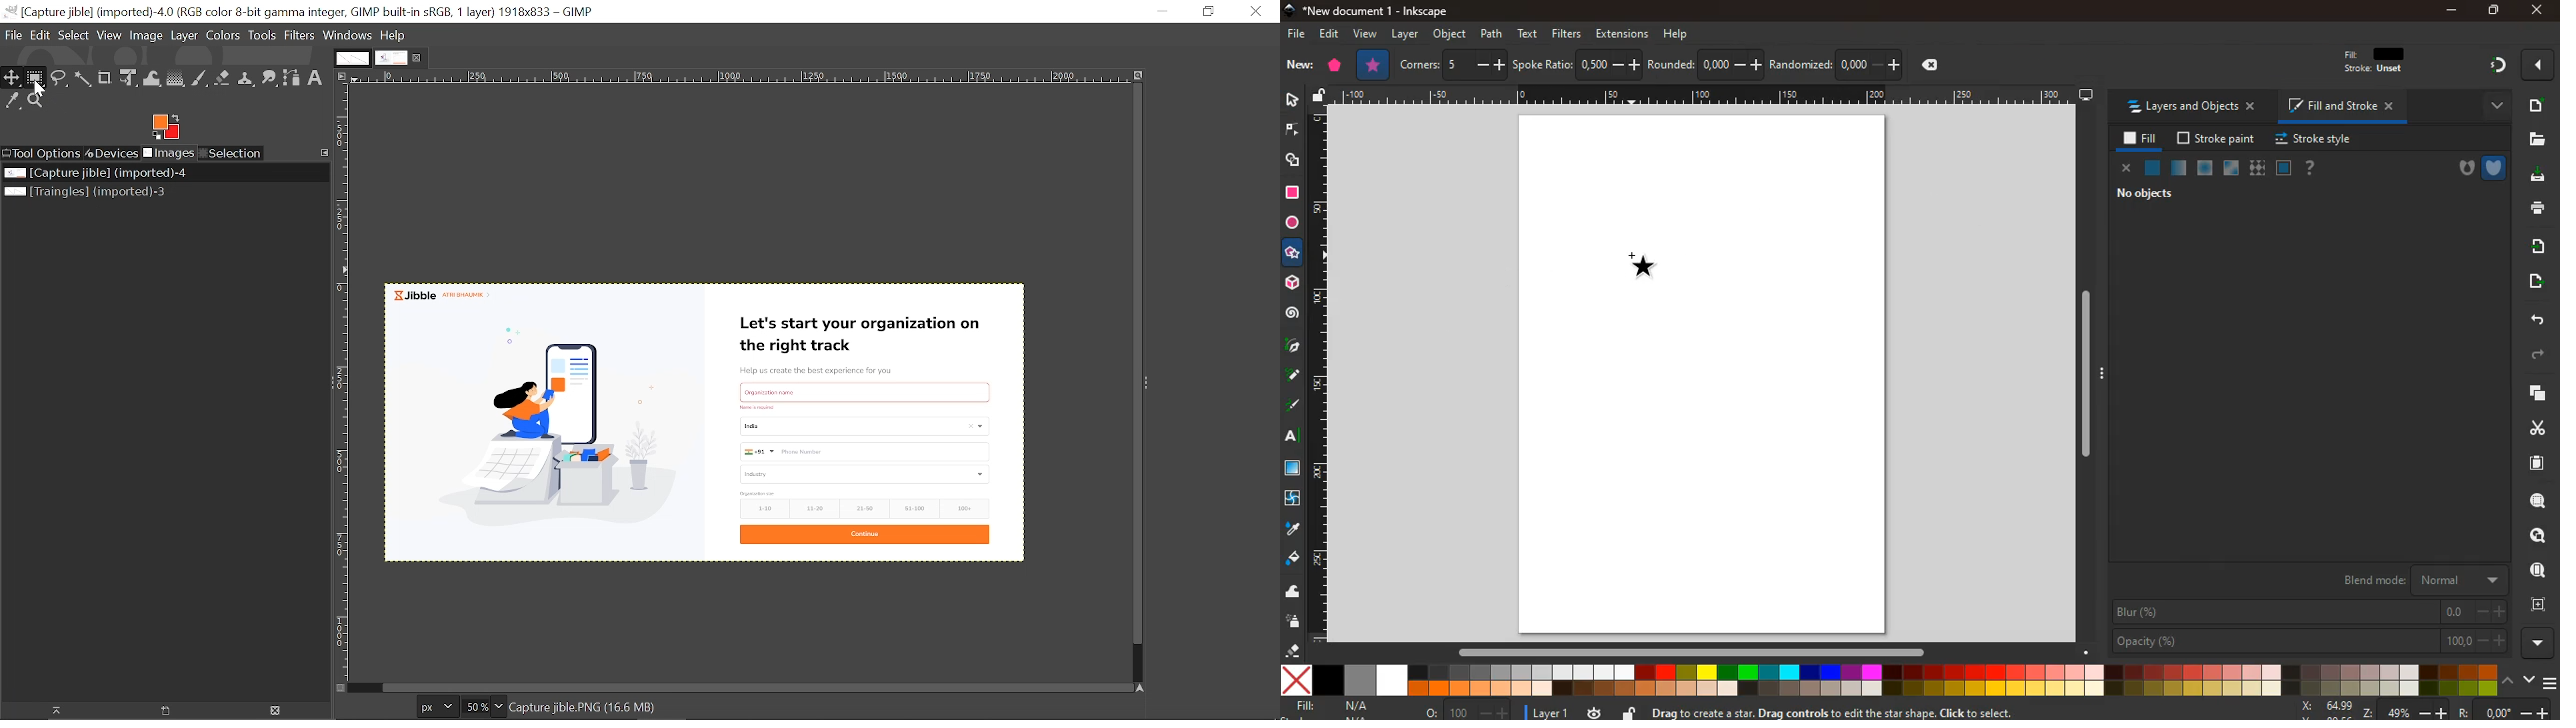 Image resolution: width=2576 pixels, height=728 pixels. Describe the element at coordinates (1494, 34) in the screenshot. I see `path` at that location.